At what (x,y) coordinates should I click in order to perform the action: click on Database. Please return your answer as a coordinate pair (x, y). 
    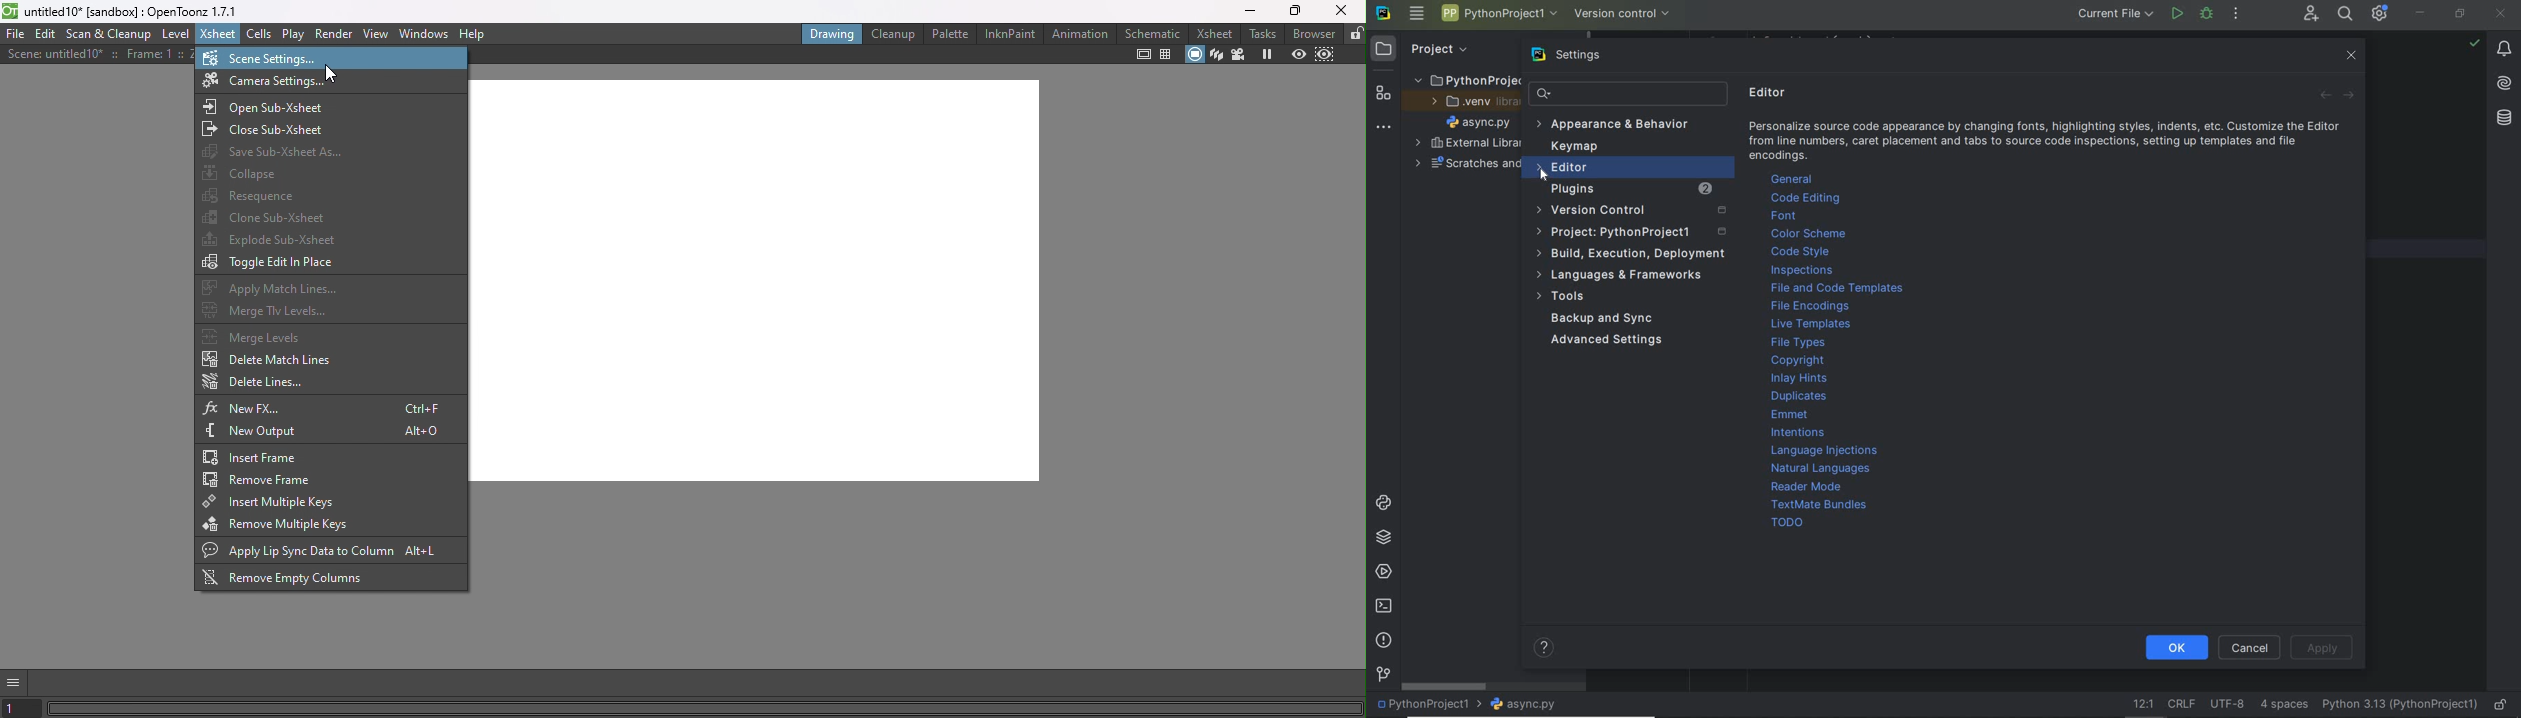
    Looking at the image, I should click on (2504, 116).